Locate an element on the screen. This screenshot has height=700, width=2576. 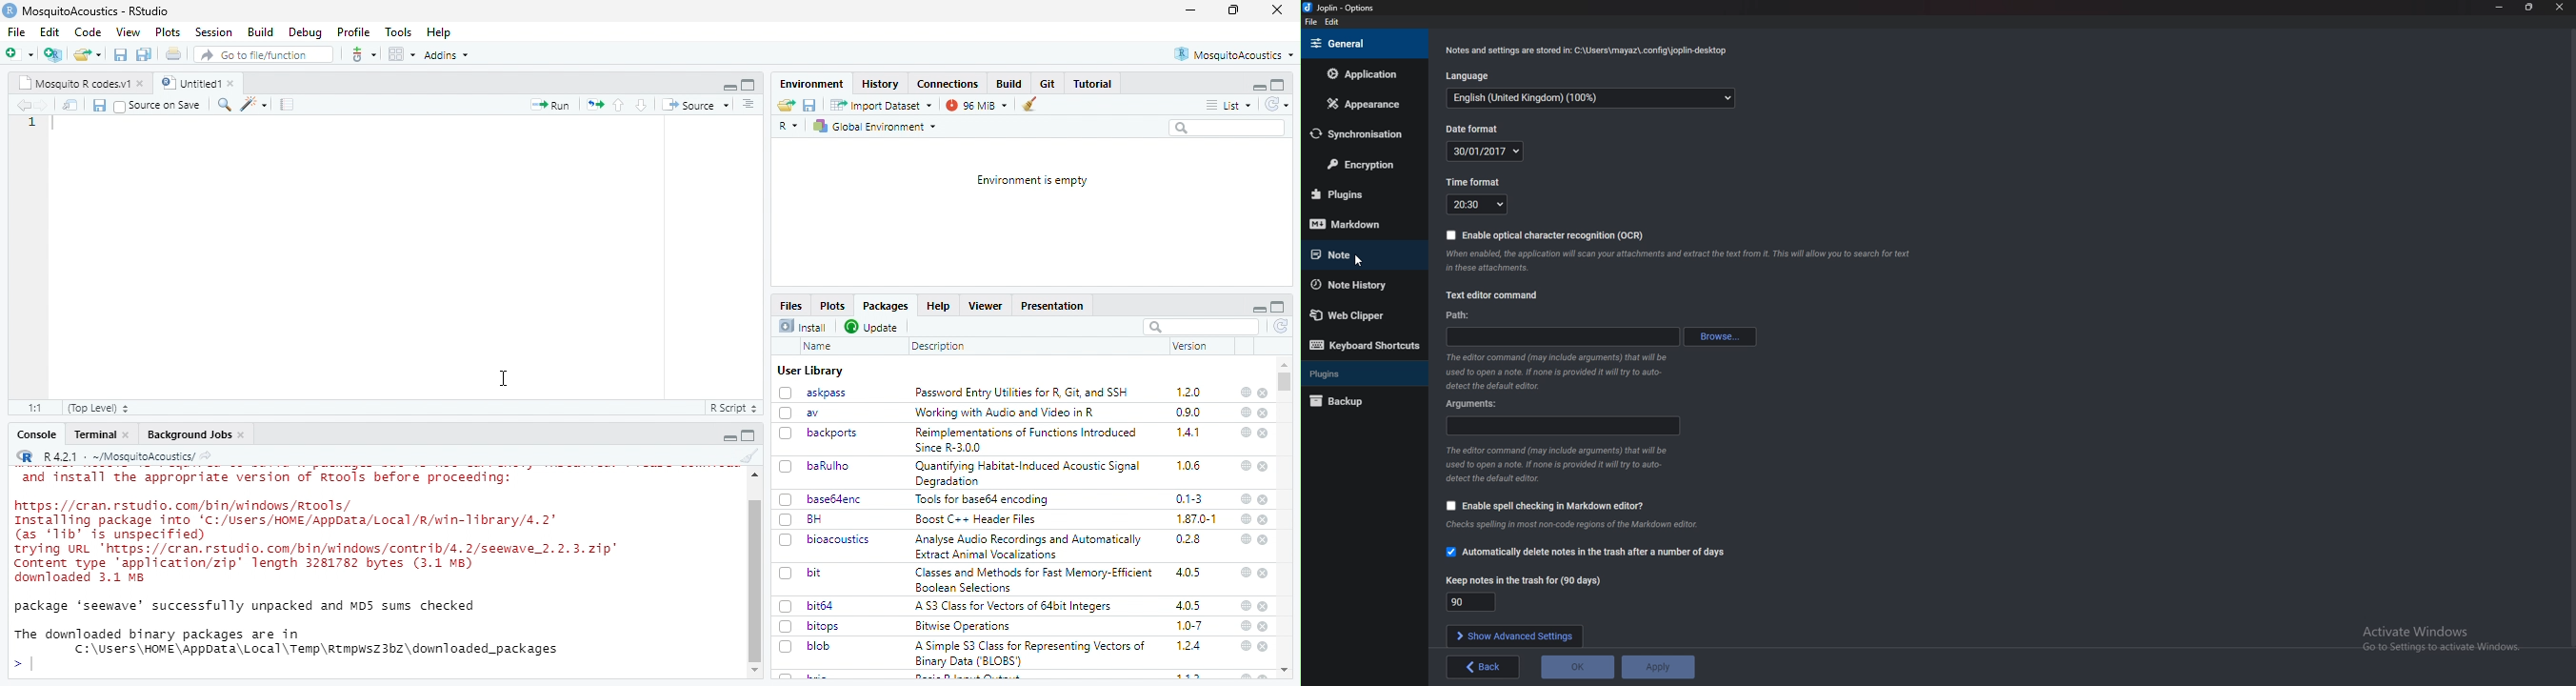
logo is located at coordinates (10, 10).